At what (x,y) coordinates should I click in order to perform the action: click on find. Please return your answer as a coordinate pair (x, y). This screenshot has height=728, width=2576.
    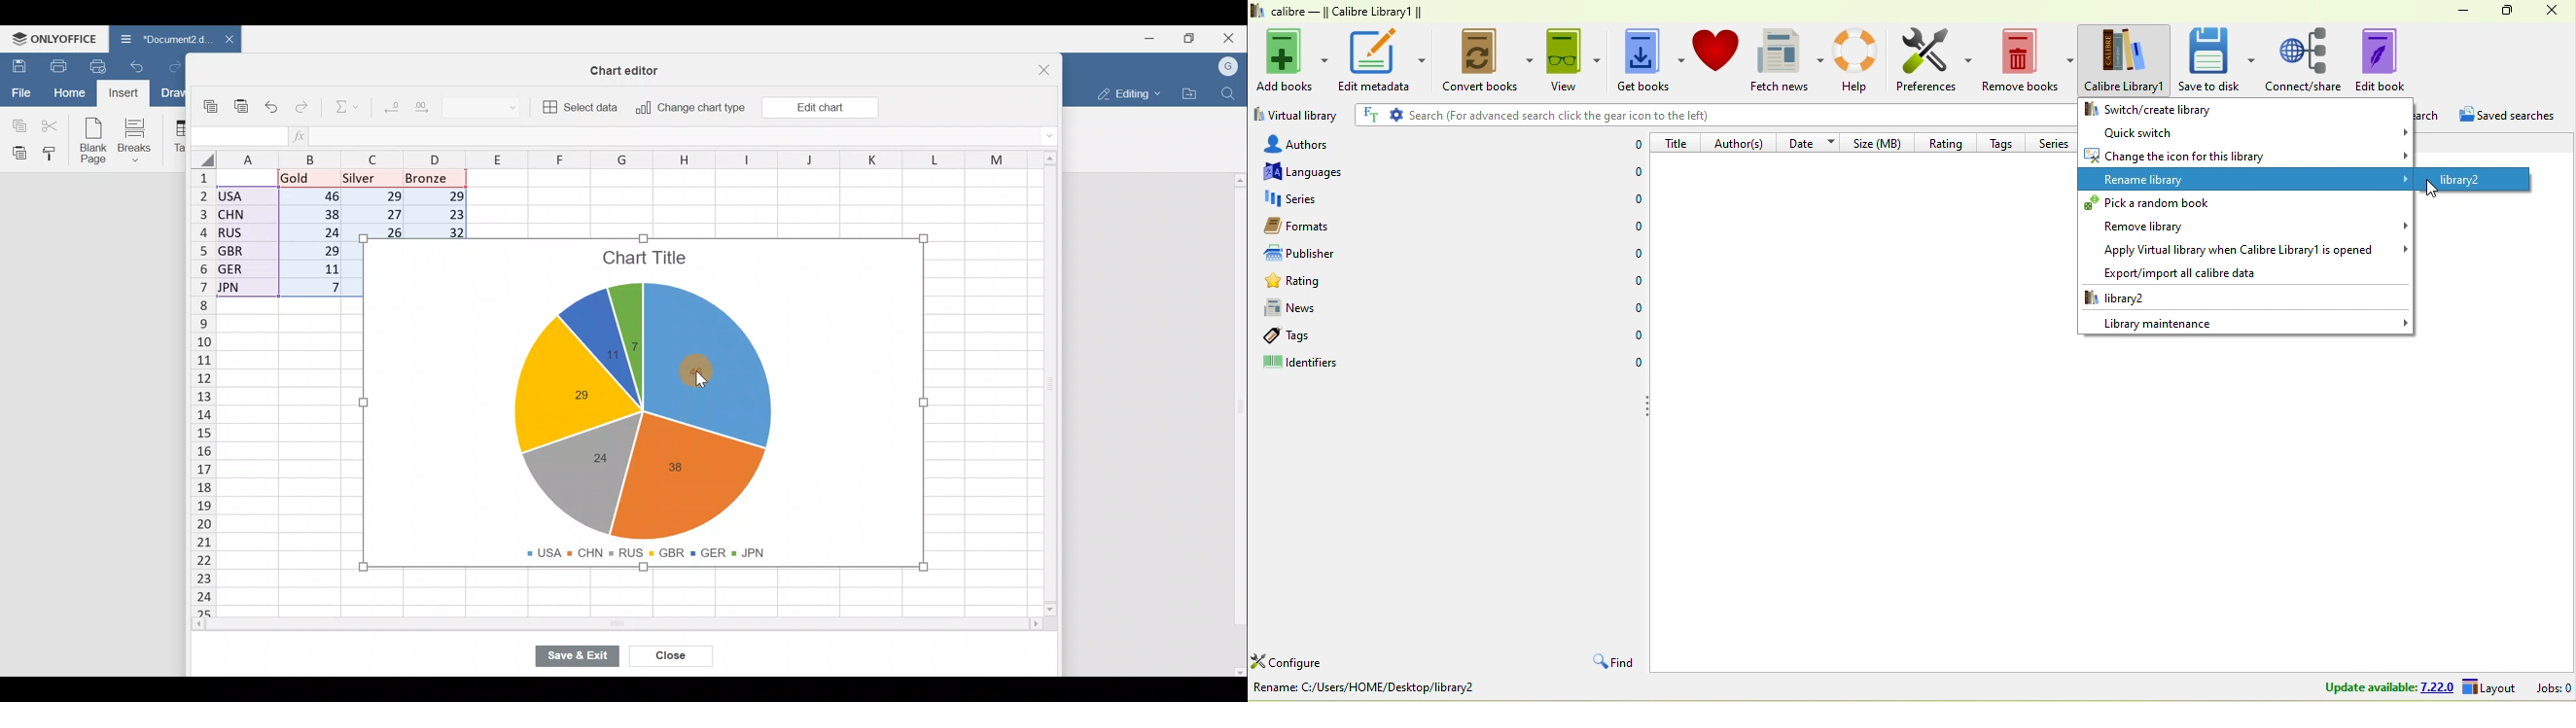
    Looking at the image, I should click on (1610, 663).